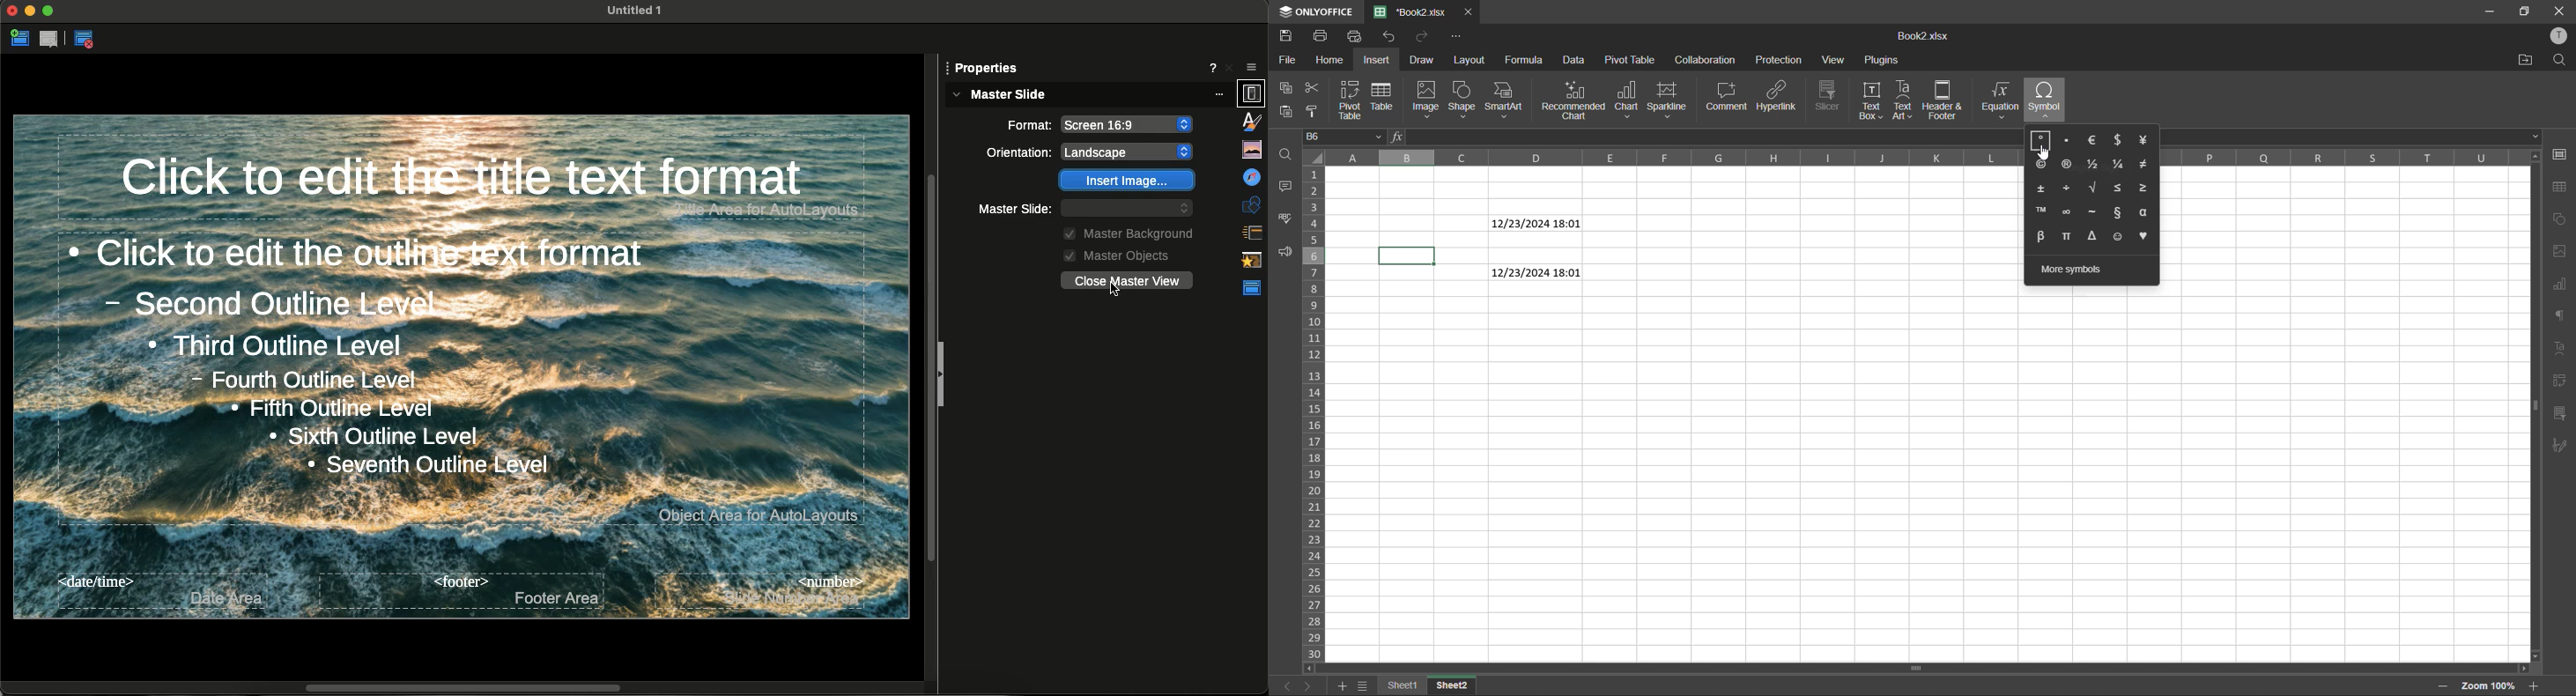  What do you see at coordinates (1377, 62) in the screenshot?
I see `insert` at bounding box center [1377, 62].